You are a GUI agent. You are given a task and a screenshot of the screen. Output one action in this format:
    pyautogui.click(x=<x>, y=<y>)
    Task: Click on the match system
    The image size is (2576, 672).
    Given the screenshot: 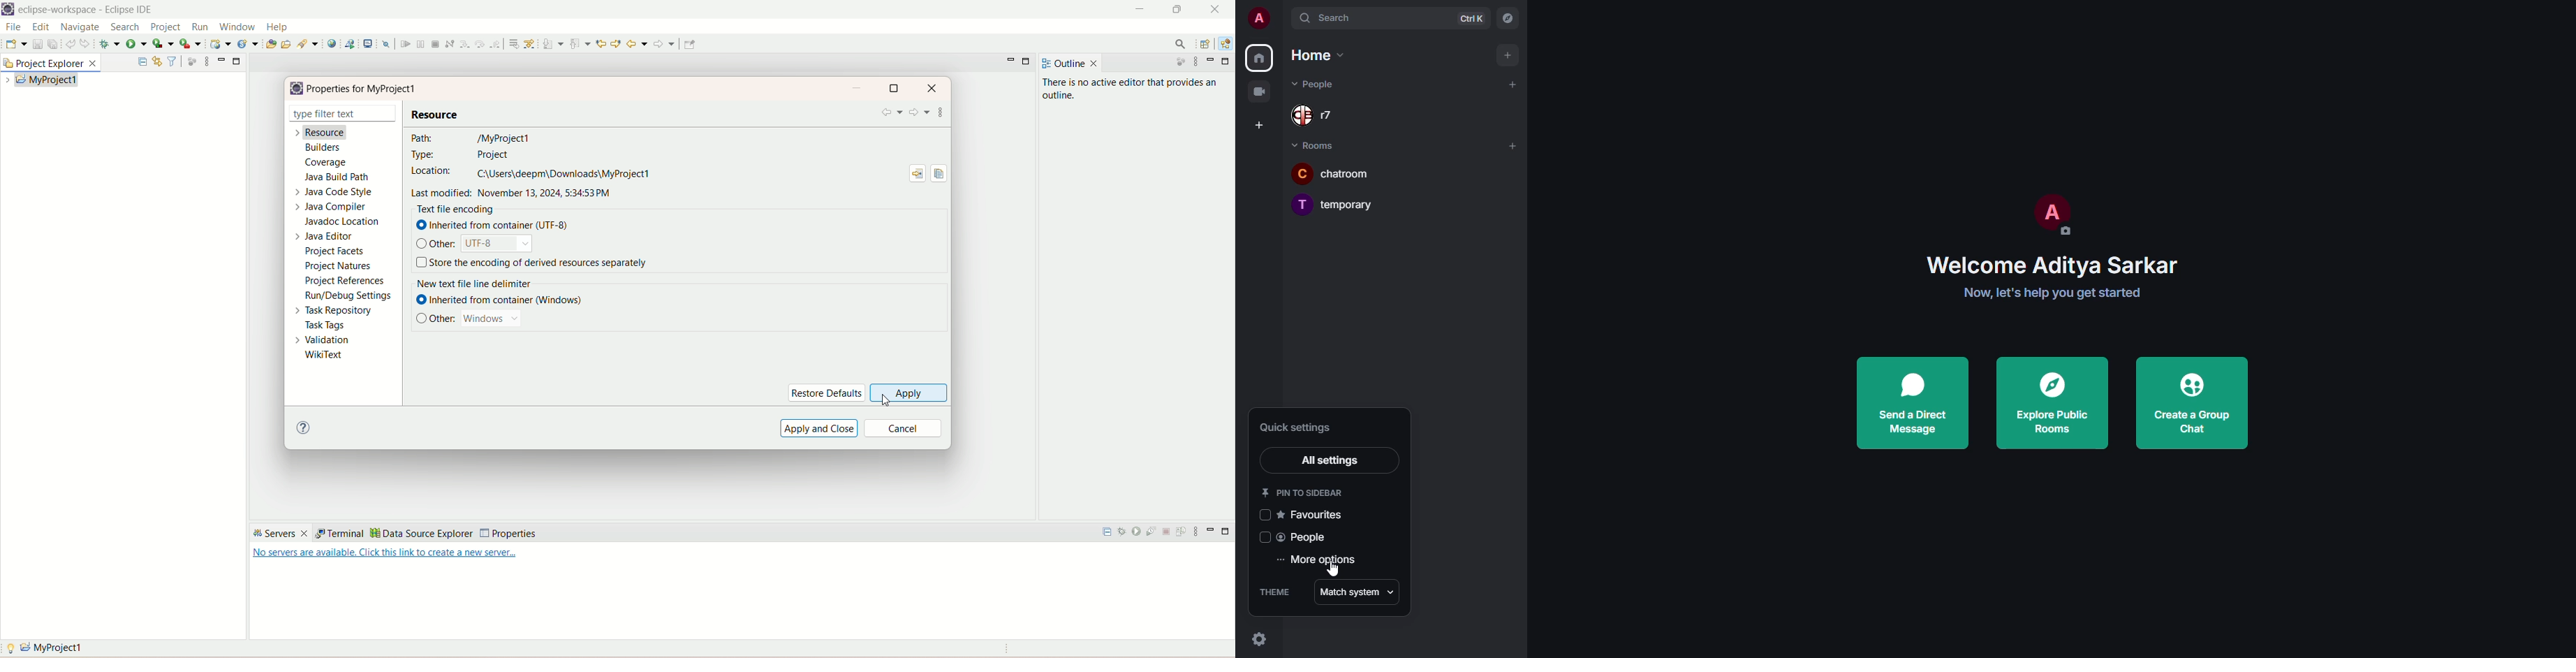 What is the action you would take?
    pyautogui.click(x=1357, y=592)
    